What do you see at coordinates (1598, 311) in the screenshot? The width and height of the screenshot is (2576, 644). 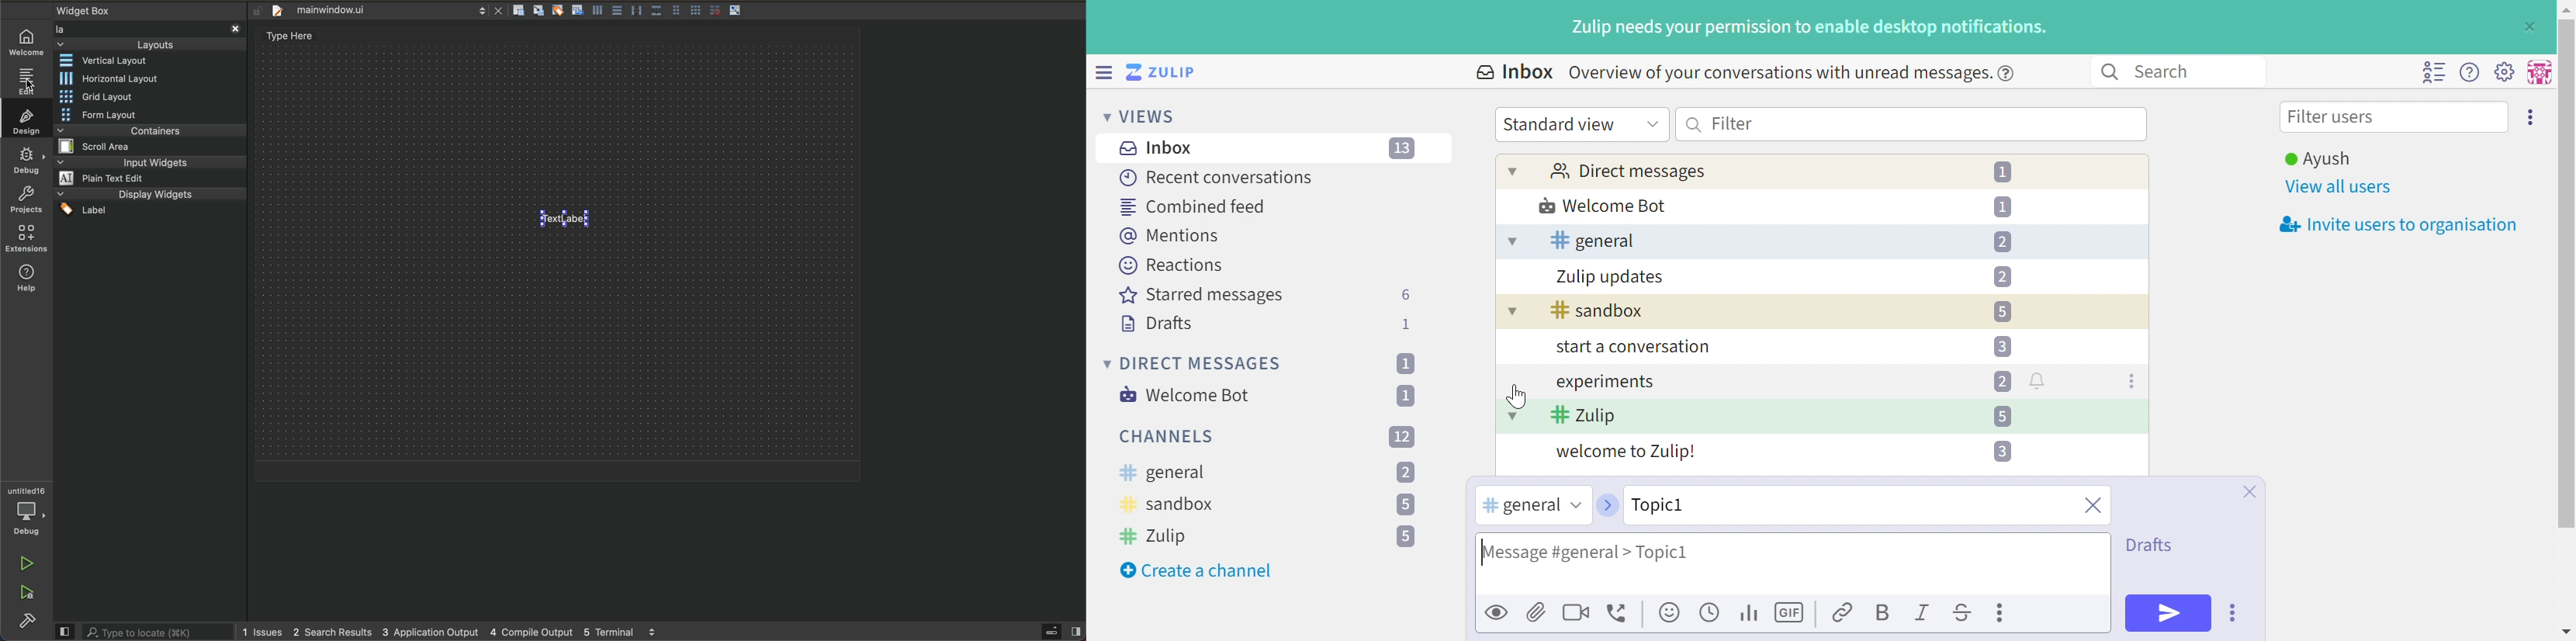 I see `sandbox` at bounding box center [1598, 311].